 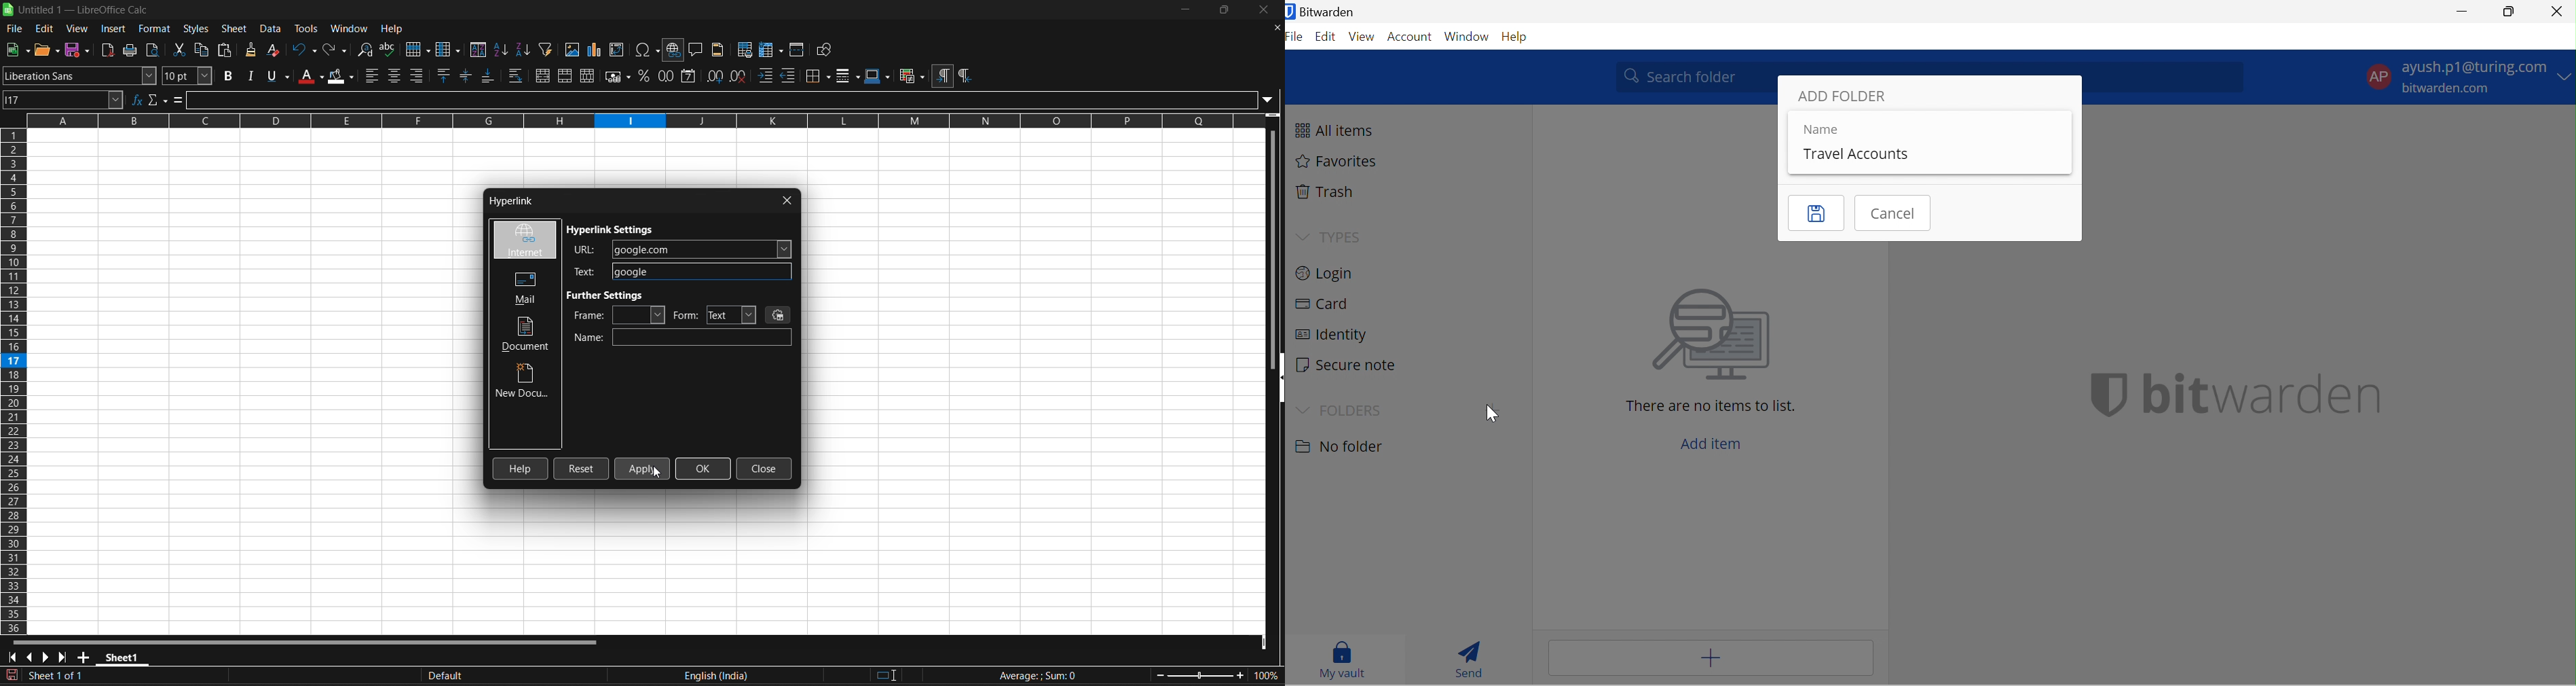 What do you see at coordinates (848, 76) in the screenshot?
I see `border styles` at bounding box center [848, 76].